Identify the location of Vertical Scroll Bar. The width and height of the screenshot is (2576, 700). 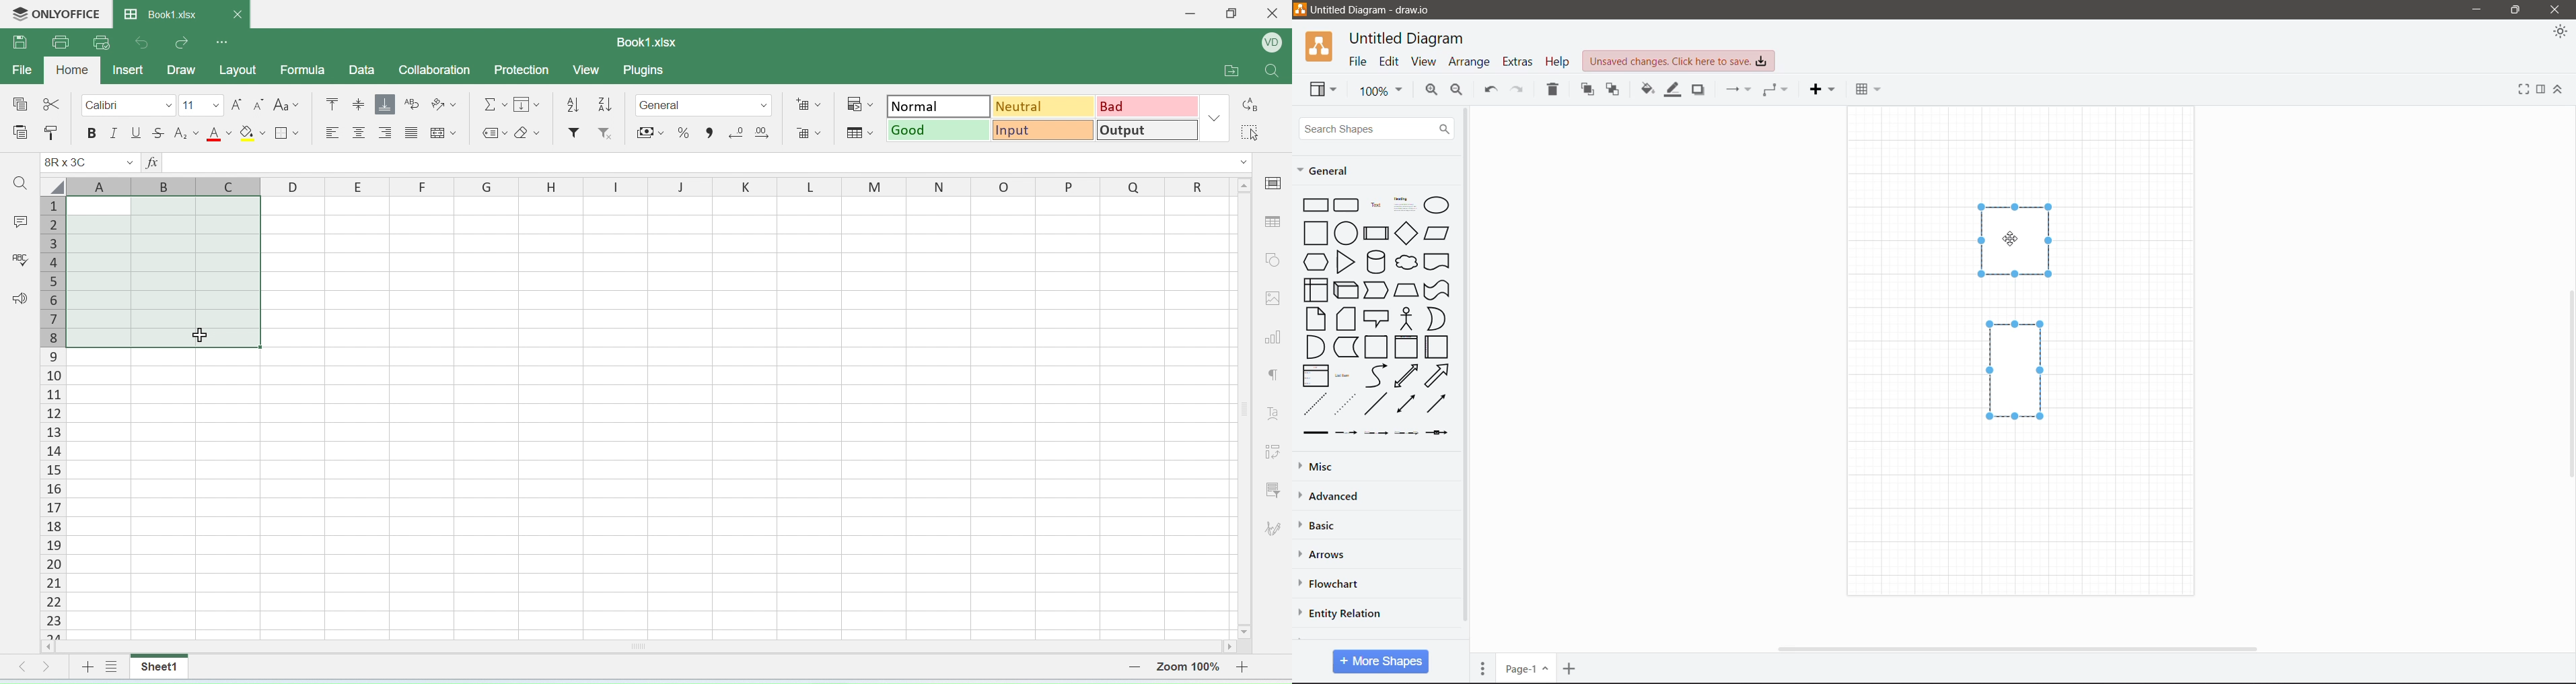
(1466, 370).